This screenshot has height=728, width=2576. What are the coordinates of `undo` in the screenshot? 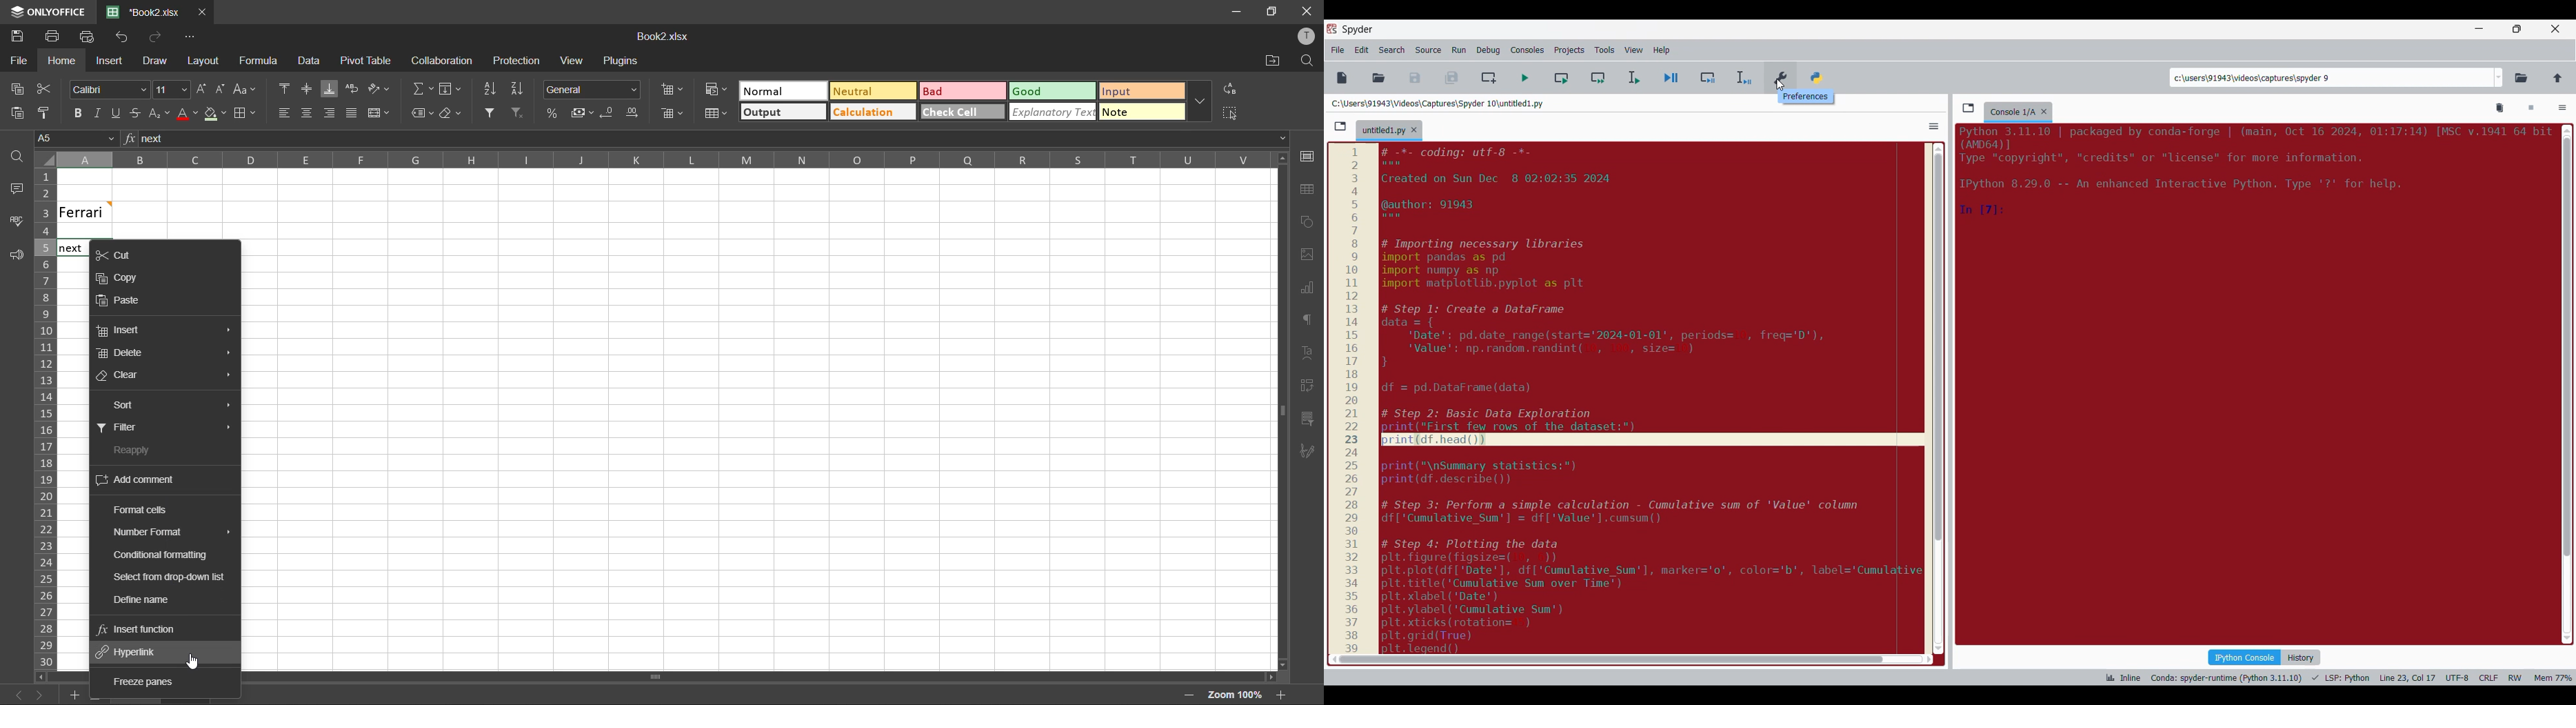 It's located at (122, 37).